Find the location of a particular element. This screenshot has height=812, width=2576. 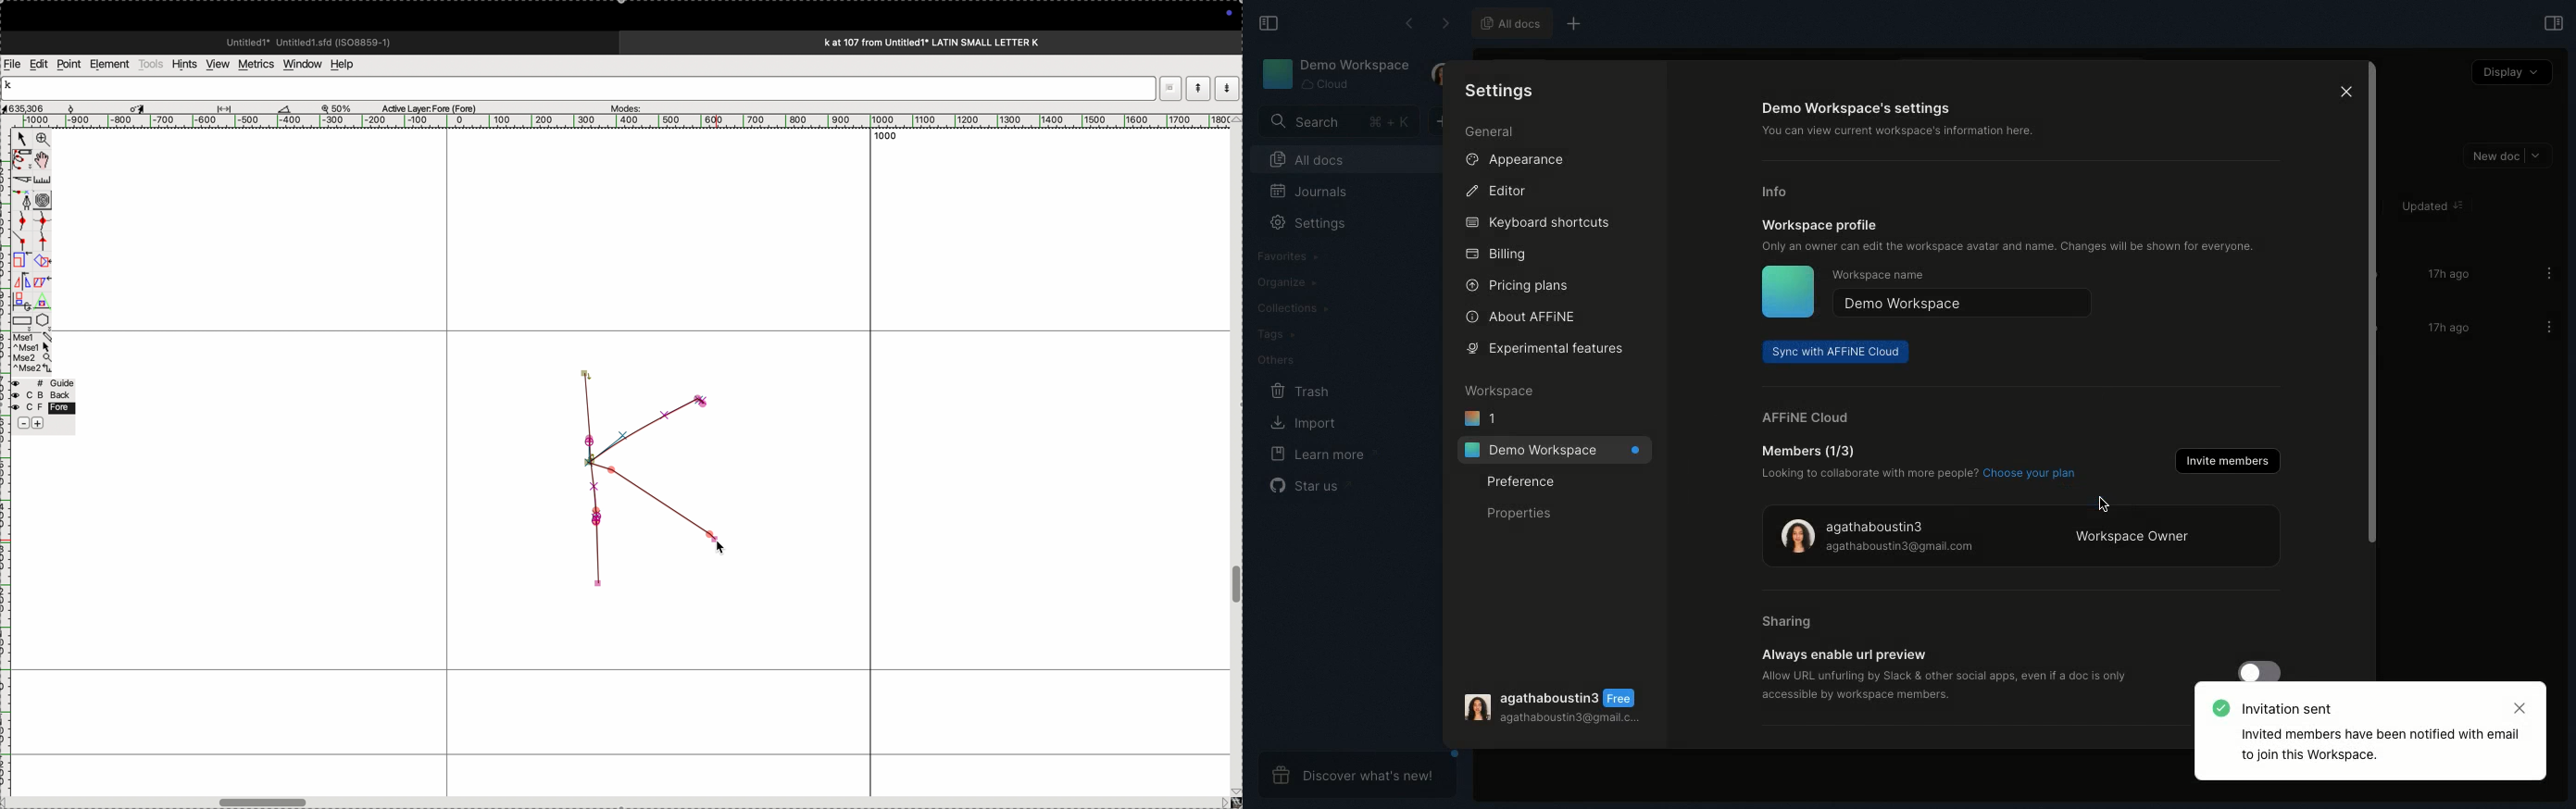

All docs is located at coordinates (1509, 23).